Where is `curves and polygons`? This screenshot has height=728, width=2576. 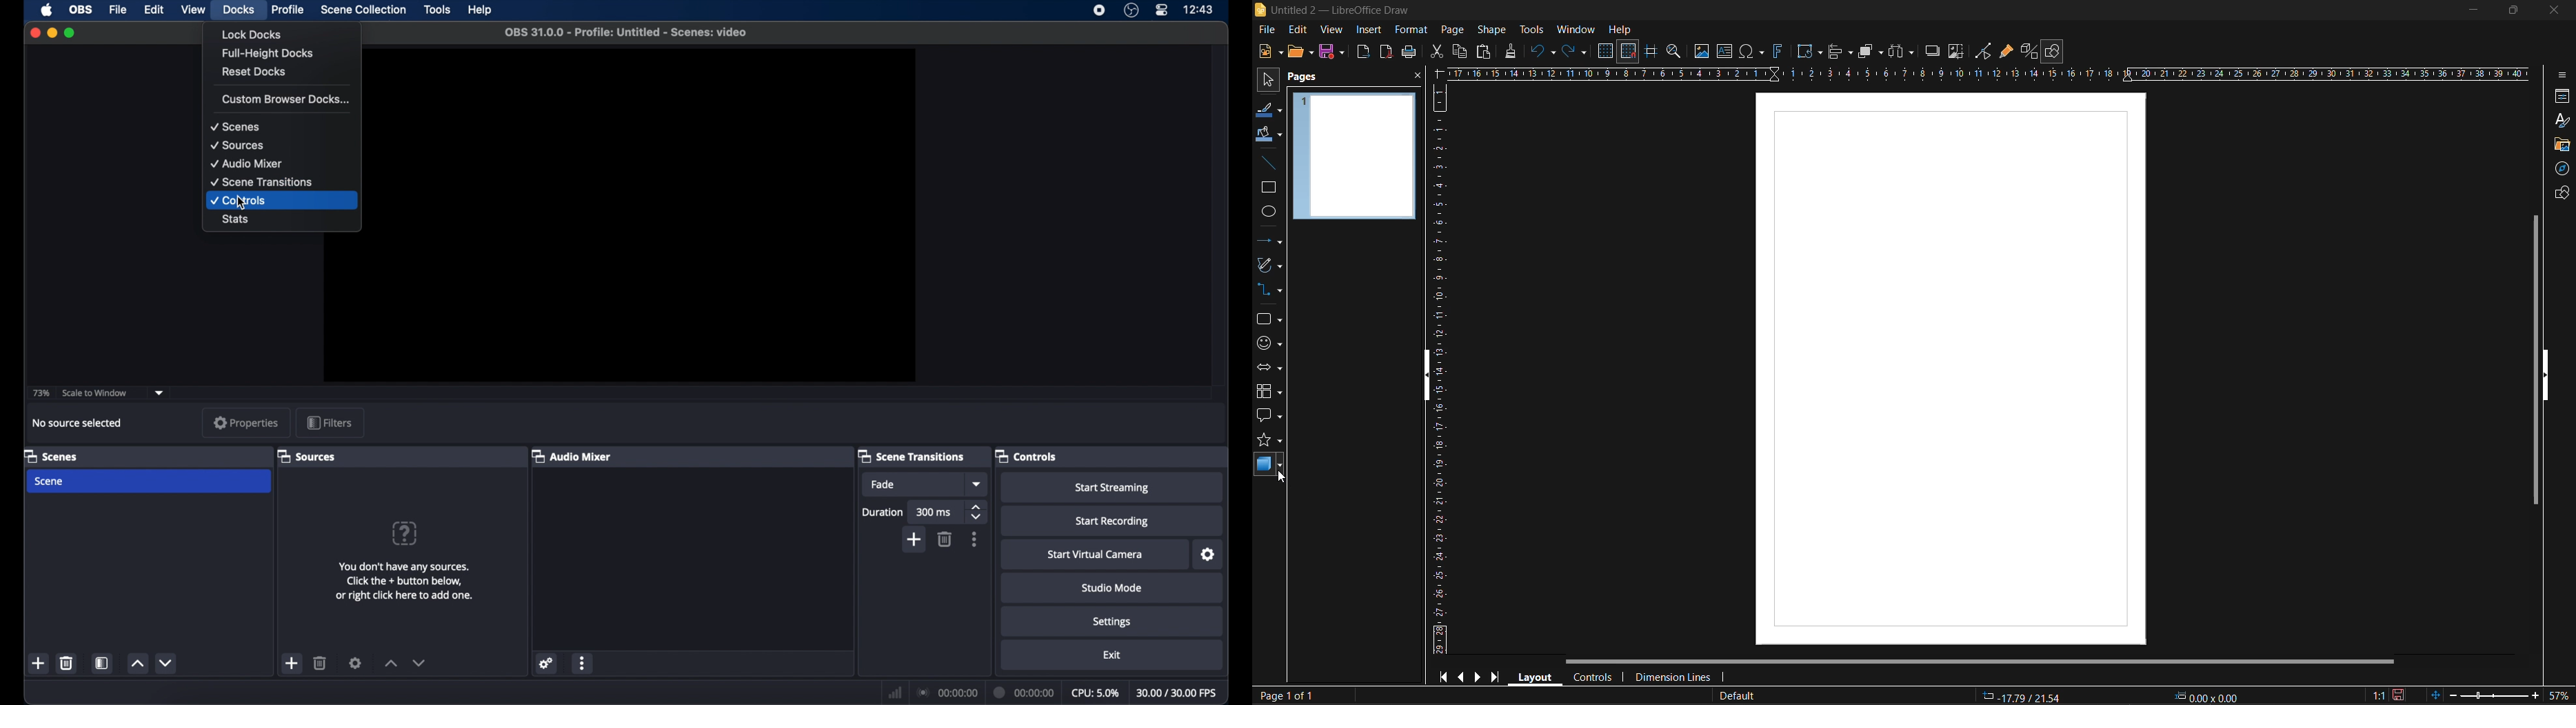
curves and polygons is located at coordinates (1268, 266).